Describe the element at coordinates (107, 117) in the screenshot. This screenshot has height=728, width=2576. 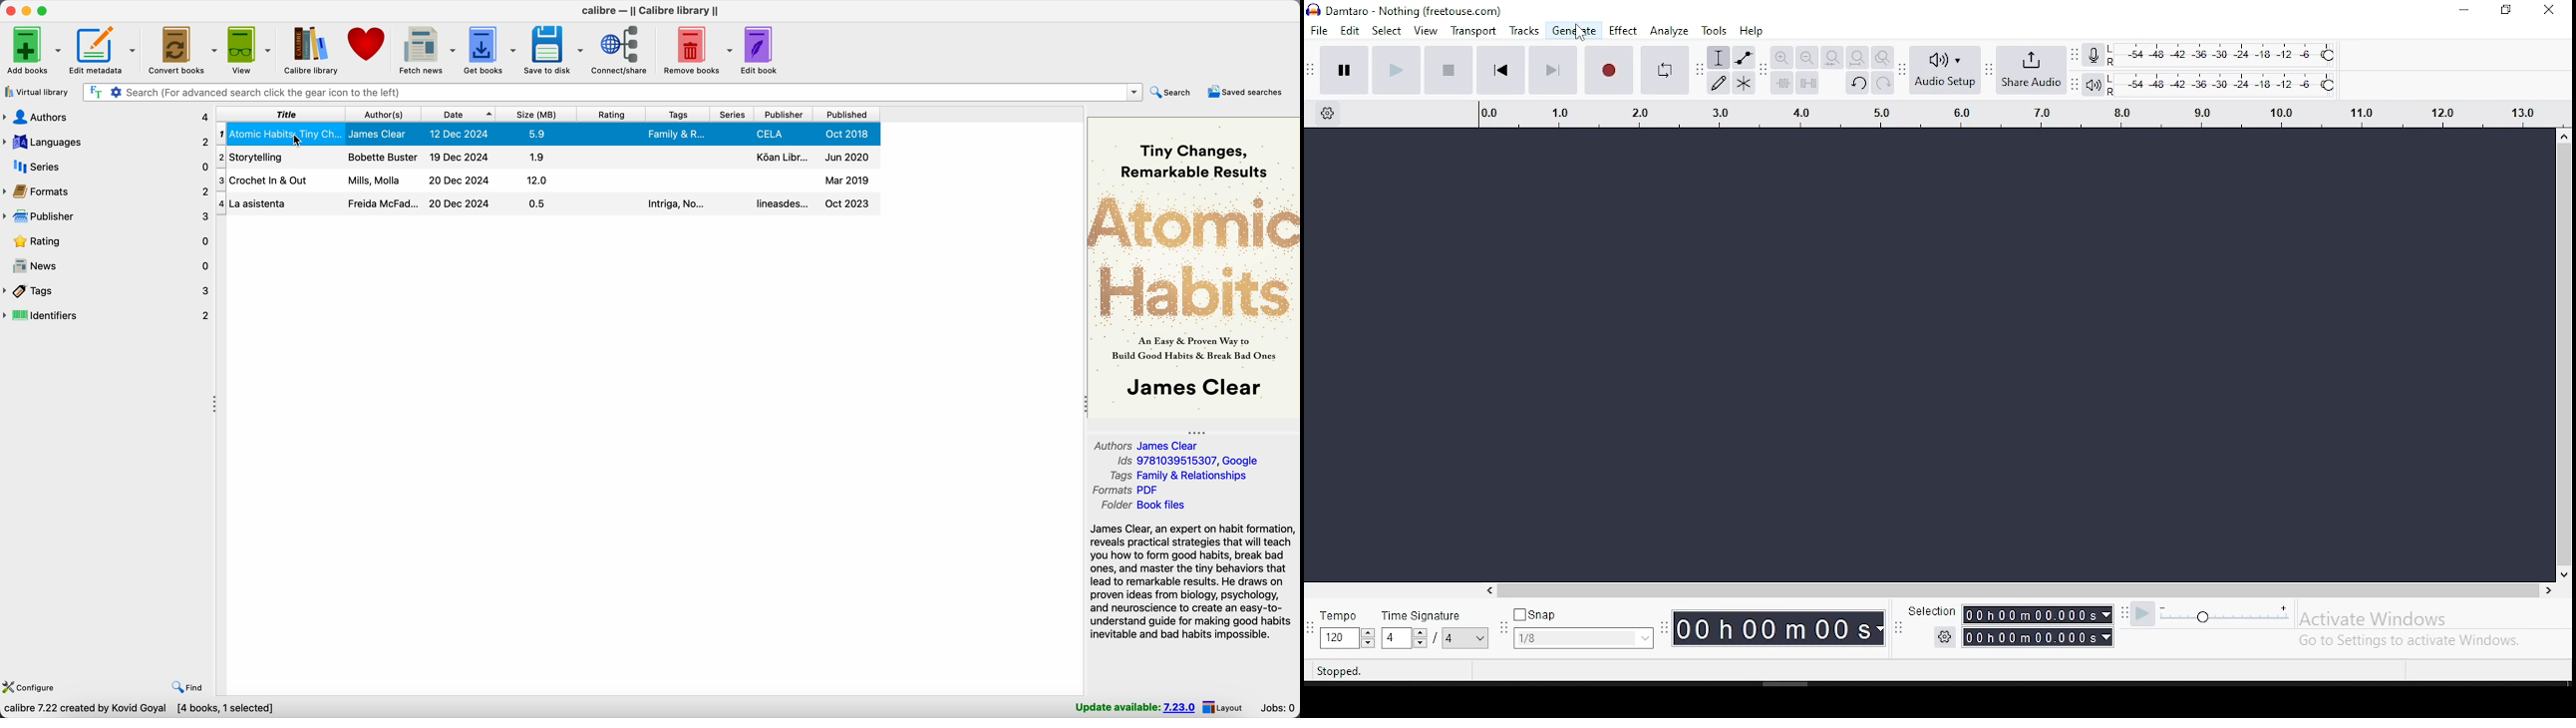
I see `authors` at that location.